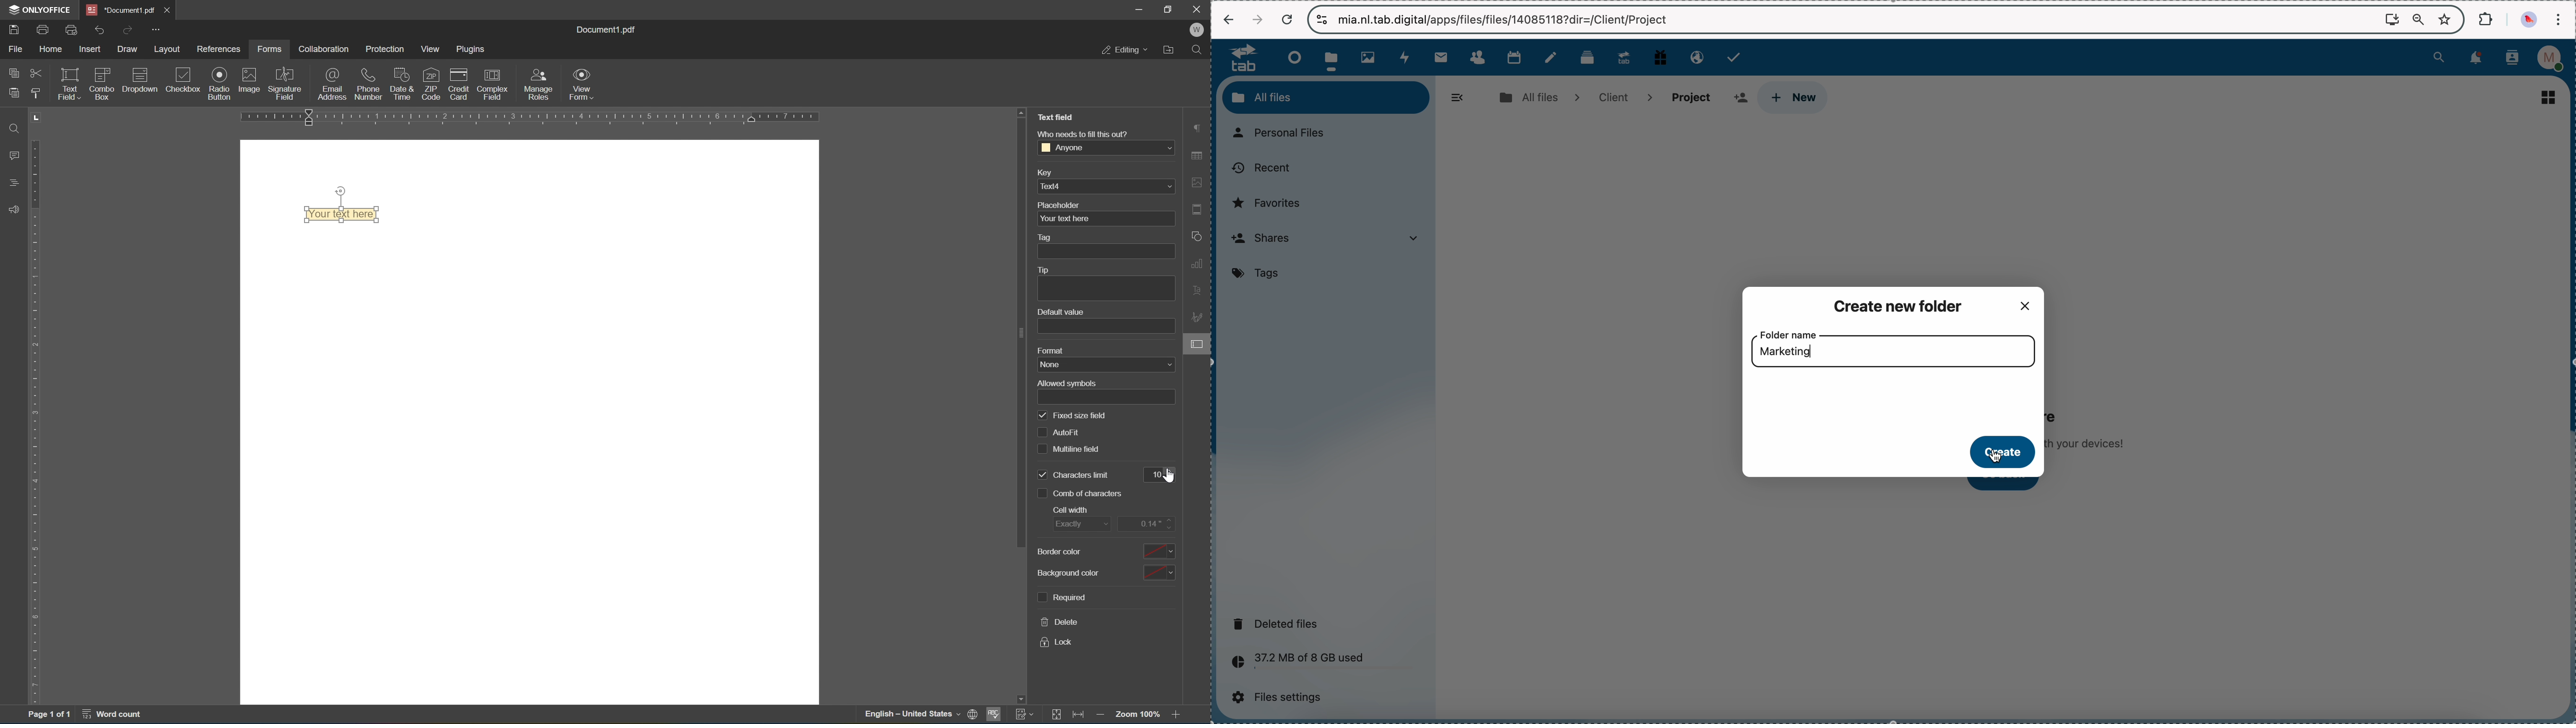  I want to click on default value, so click(1061, 311).